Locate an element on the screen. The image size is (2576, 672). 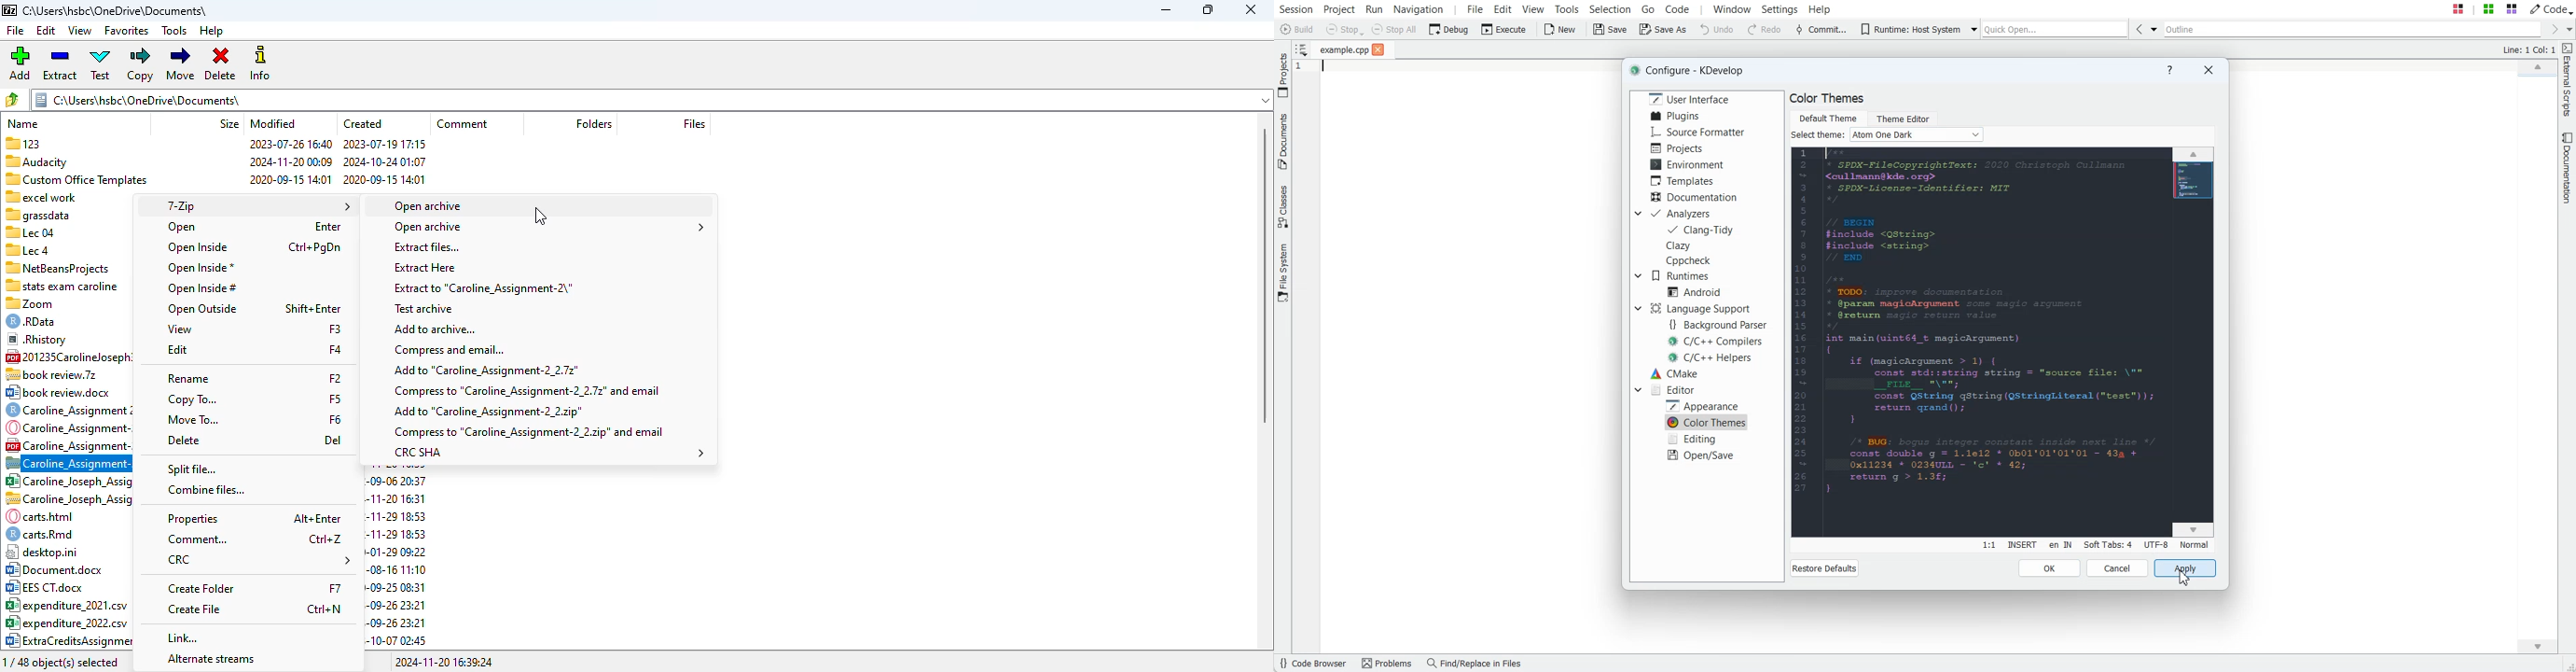
shortcut for open inside is located at coordinates (313, 247).